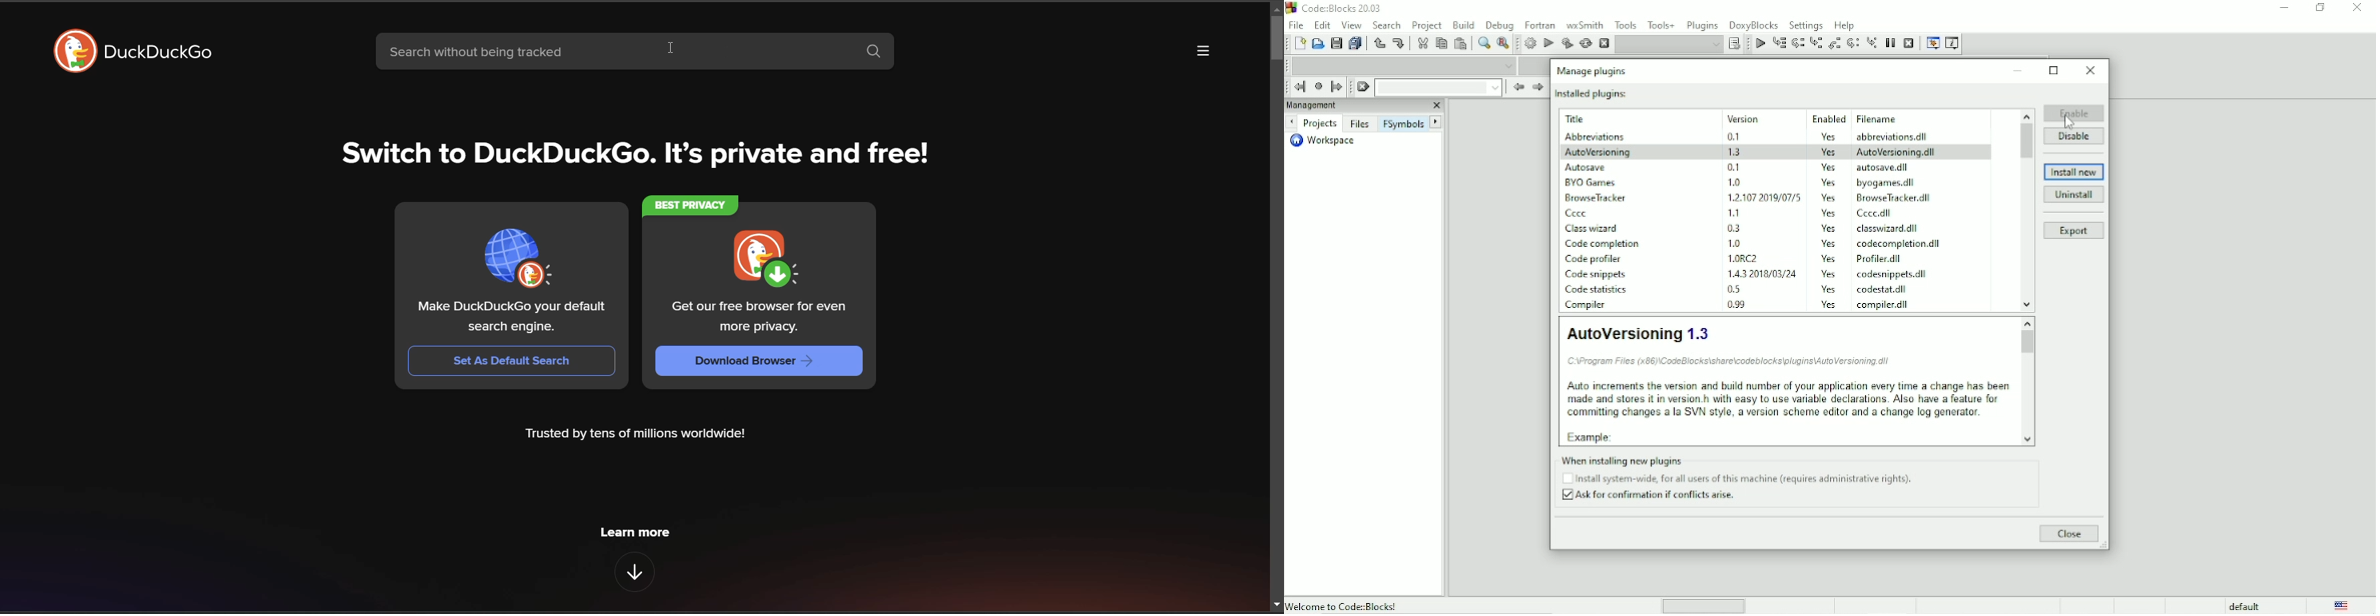 The image size is (2380, 616). What do you see at coordinates (1437, 121) in the screenshot?
I see `Next` at bounding box center [1437, 121].